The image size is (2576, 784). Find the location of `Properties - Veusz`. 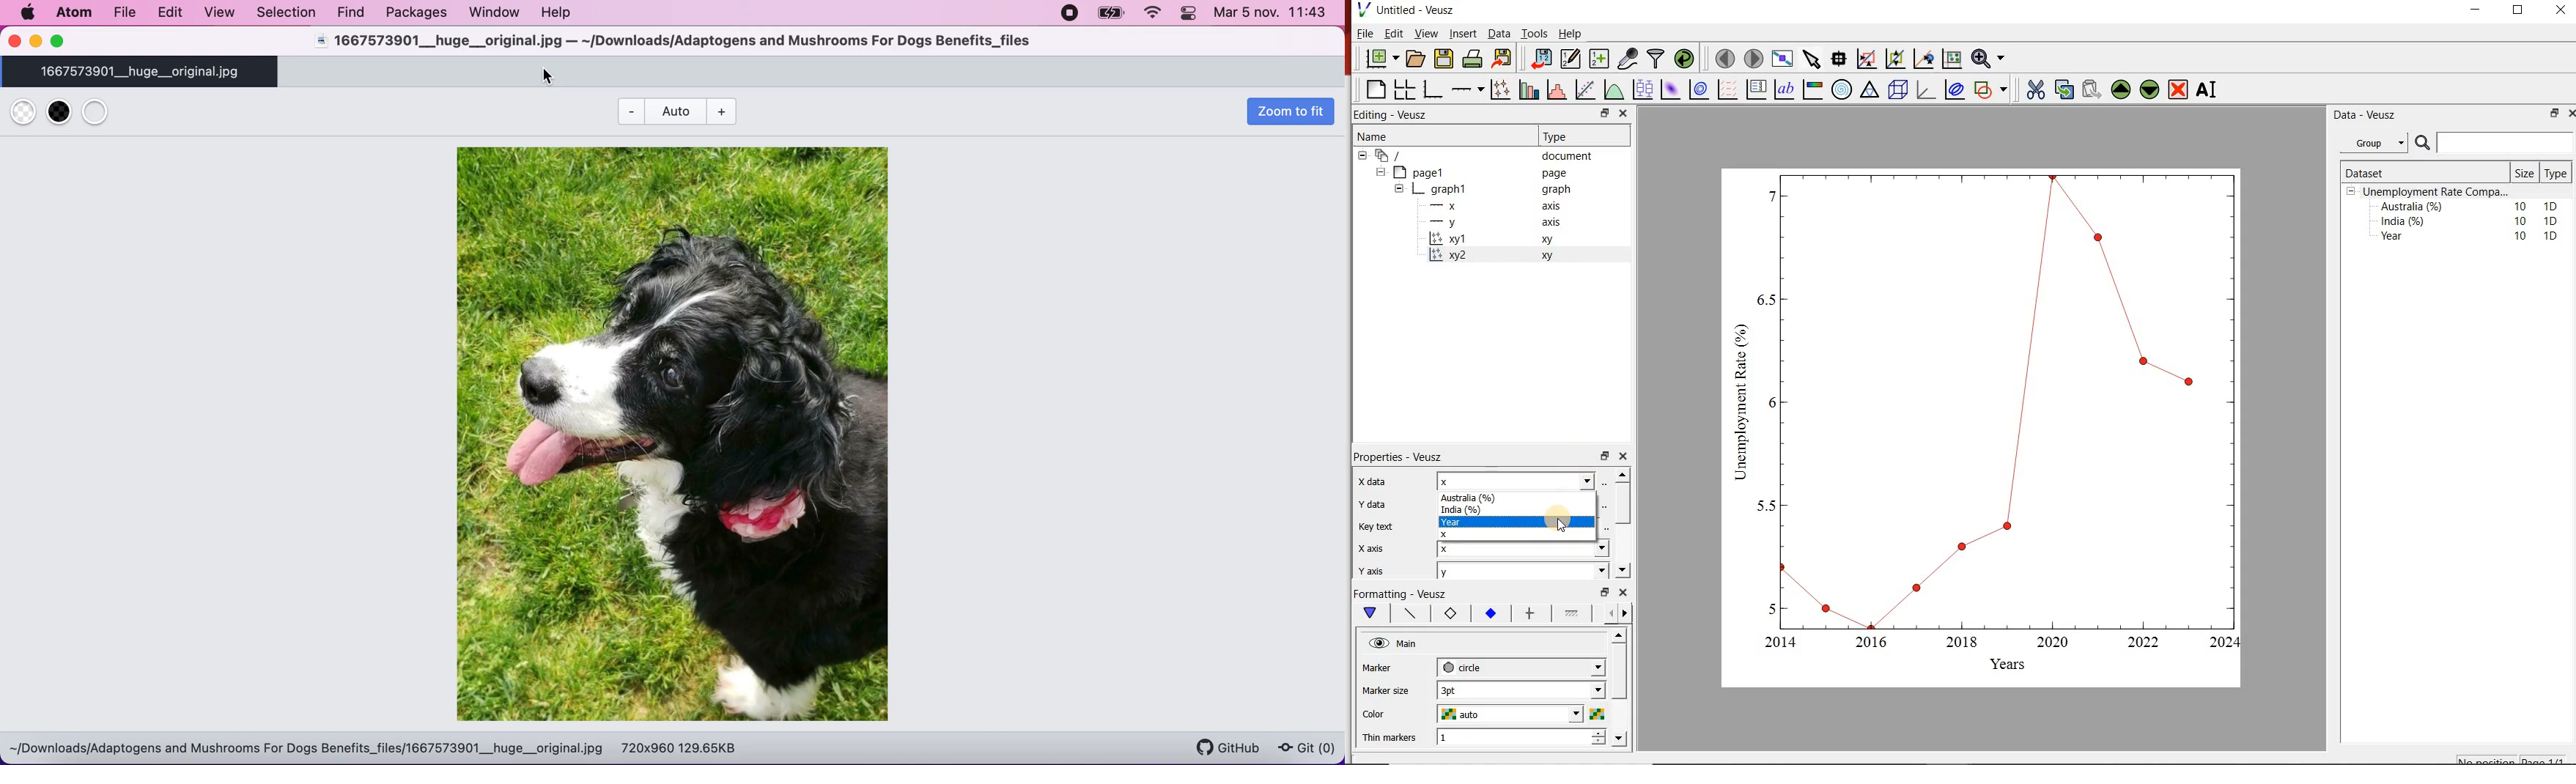

Properties - Veusz is located at coordinates (1400, 458).